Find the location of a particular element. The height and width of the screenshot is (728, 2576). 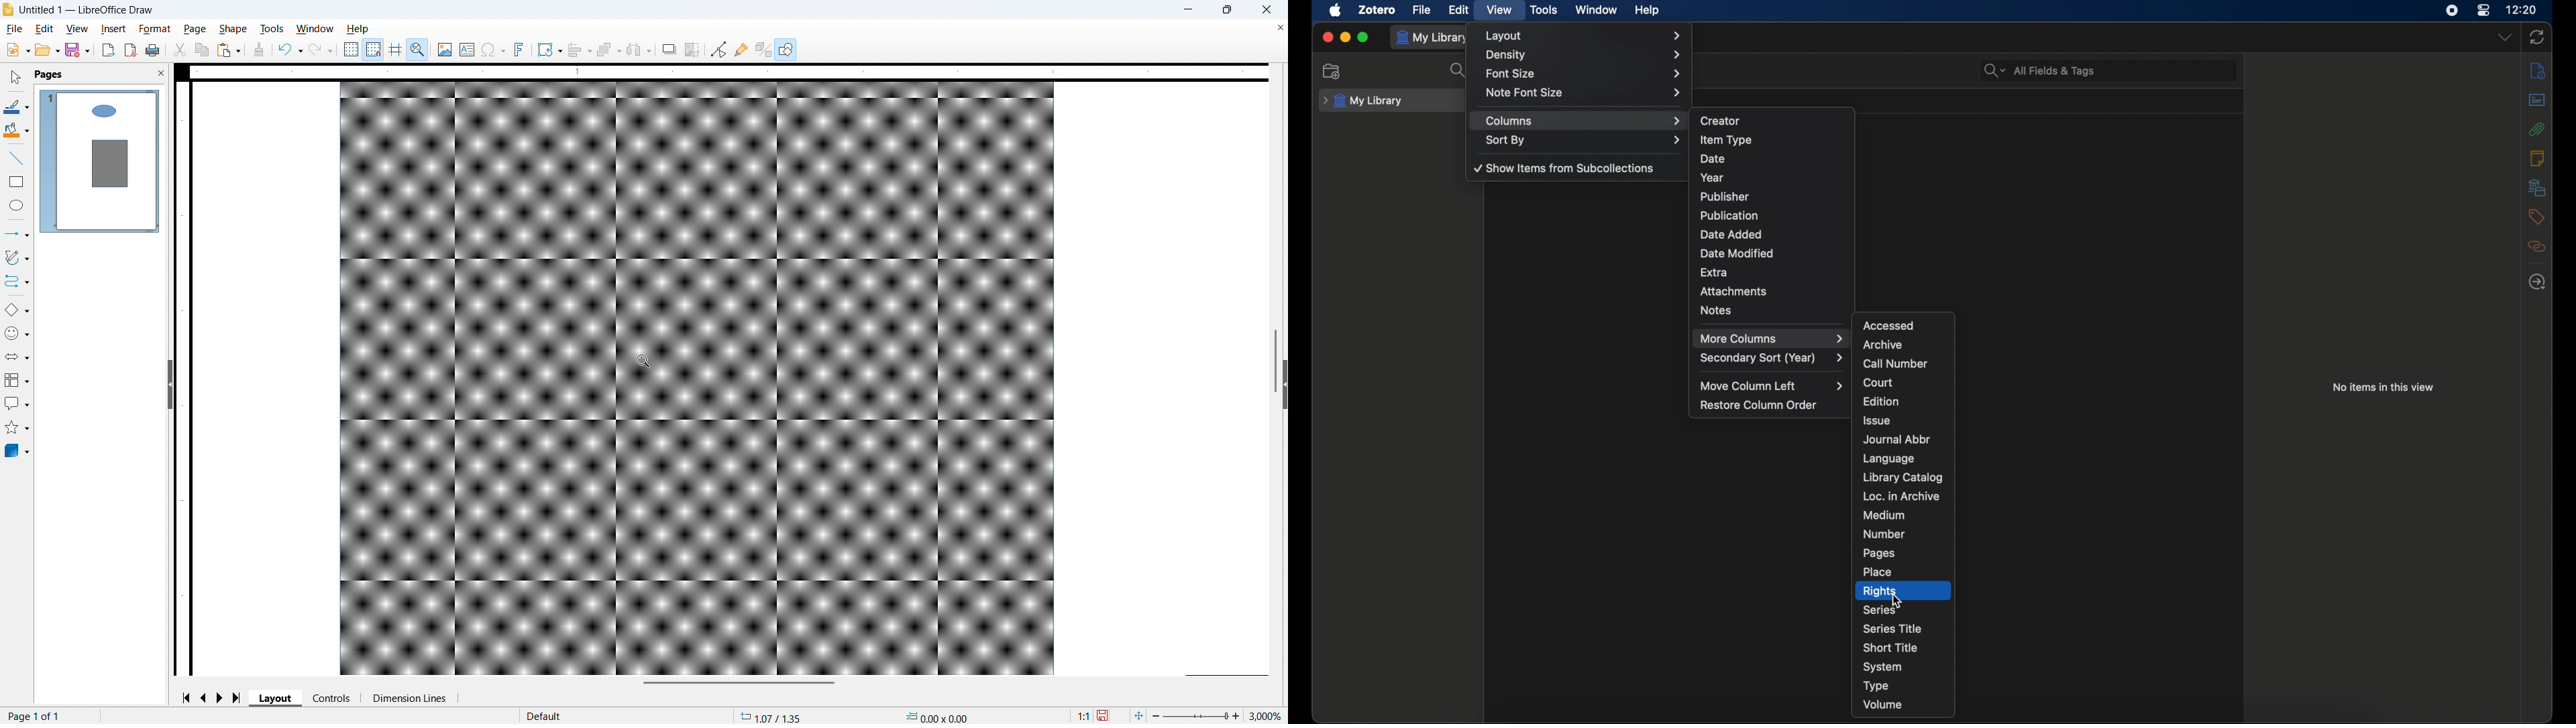

Zoom  is located at coordinates (419, 49).